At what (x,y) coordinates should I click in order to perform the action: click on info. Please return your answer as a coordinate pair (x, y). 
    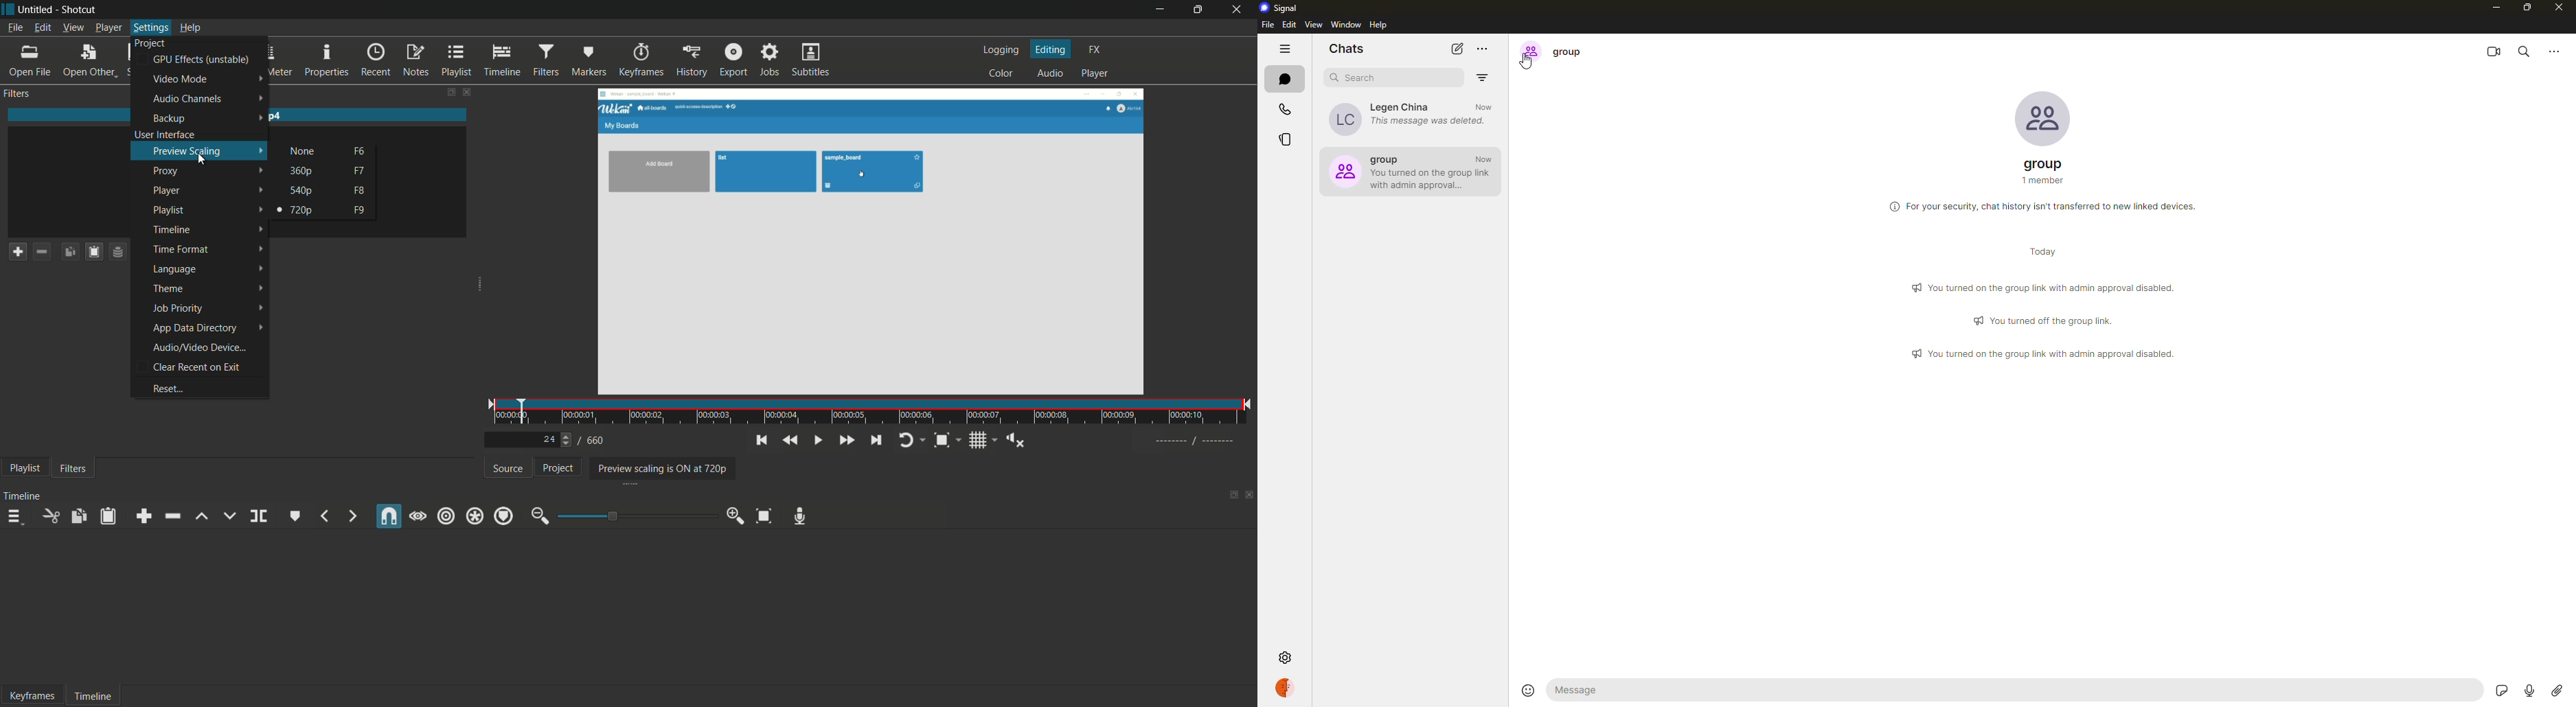
    Looking at the image, I should click on (2047, 287).